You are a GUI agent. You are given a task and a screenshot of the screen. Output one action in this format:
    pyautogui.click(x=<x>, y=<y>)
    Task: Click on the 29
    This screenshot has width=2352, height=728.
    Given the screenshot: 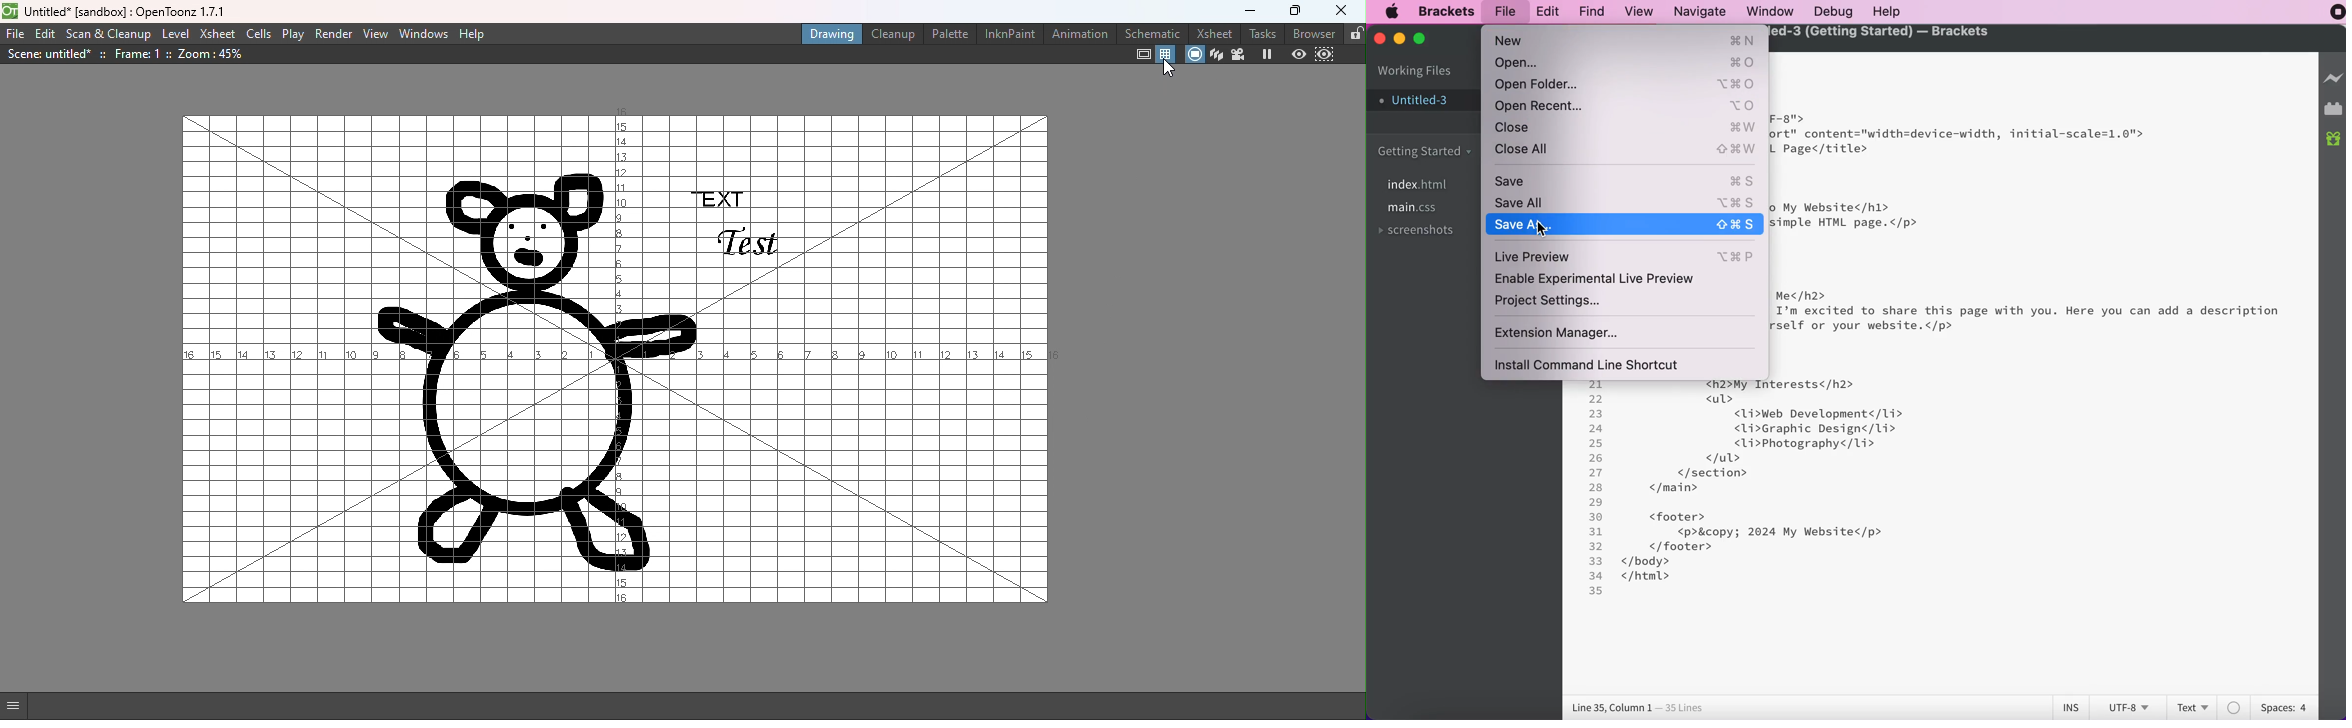 What is the action you would take?
    pyautogui.click(x=1596, y=502)
    